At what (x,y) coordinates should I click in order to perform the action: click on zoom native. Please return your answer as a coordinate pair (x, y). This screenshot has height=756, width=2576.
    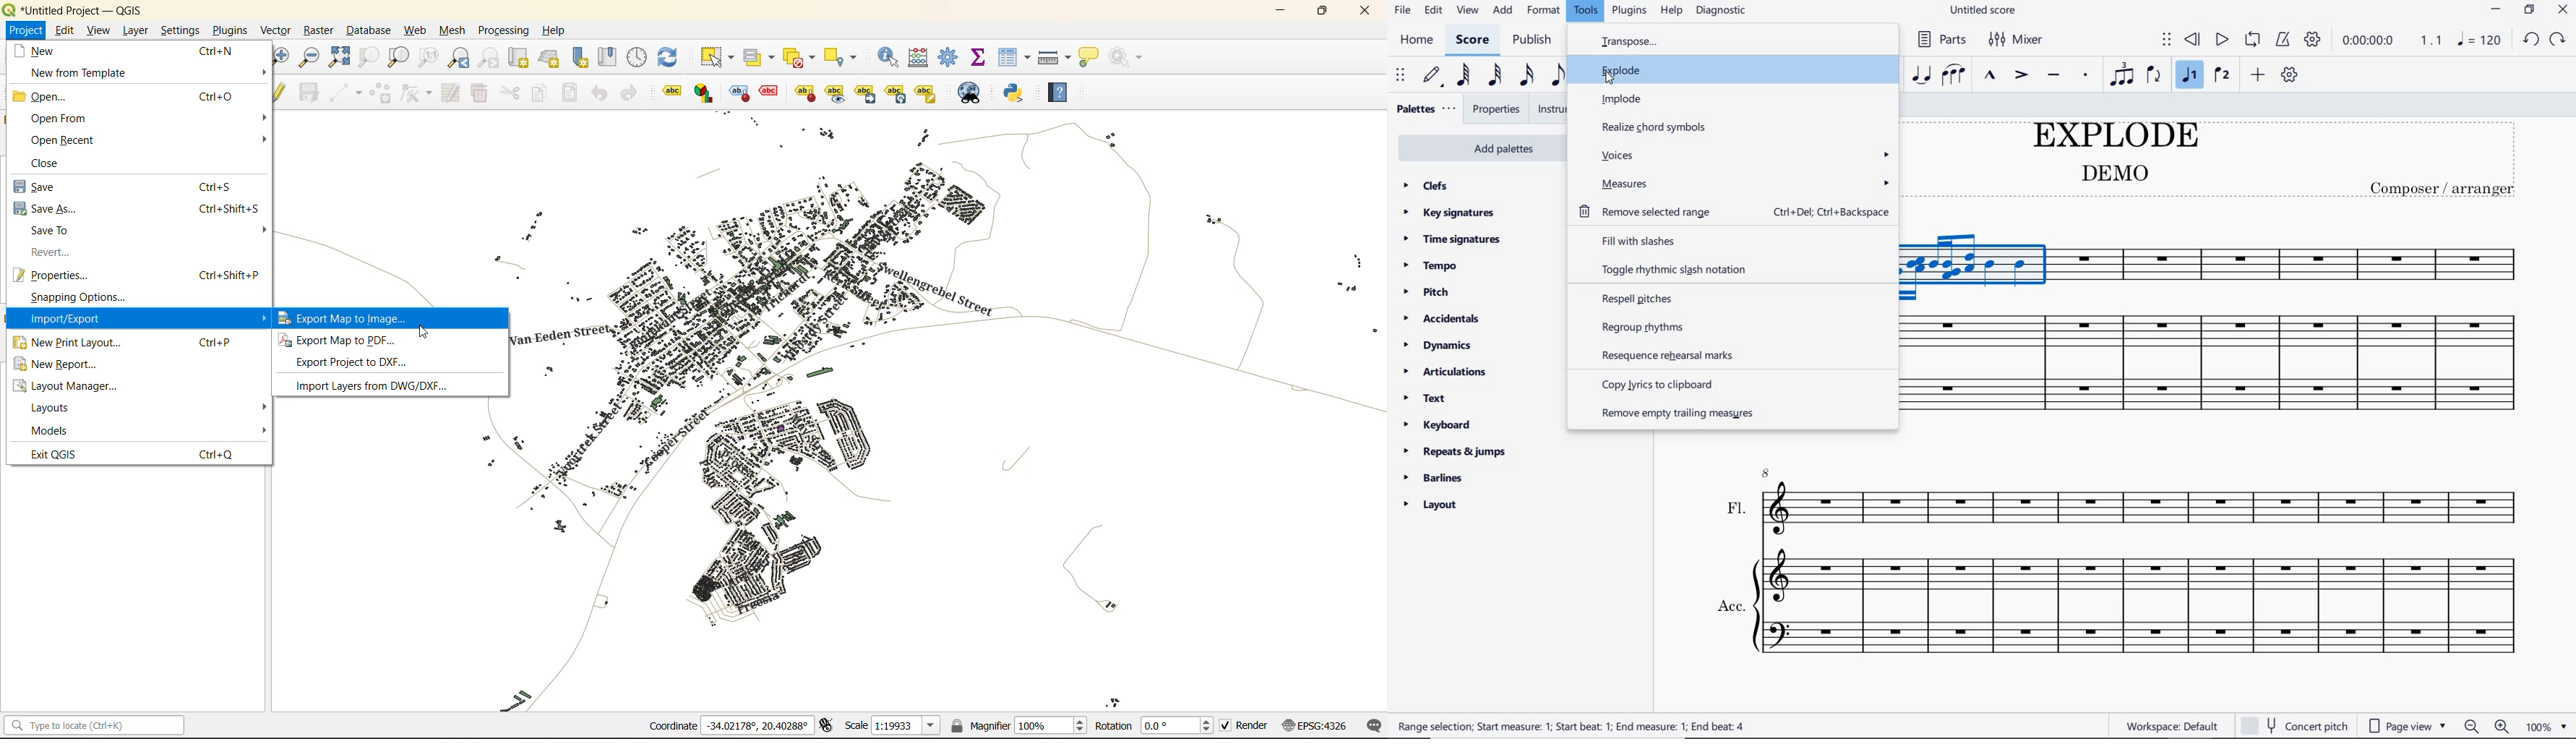
    Looking at the image, I should click on (429, 58).